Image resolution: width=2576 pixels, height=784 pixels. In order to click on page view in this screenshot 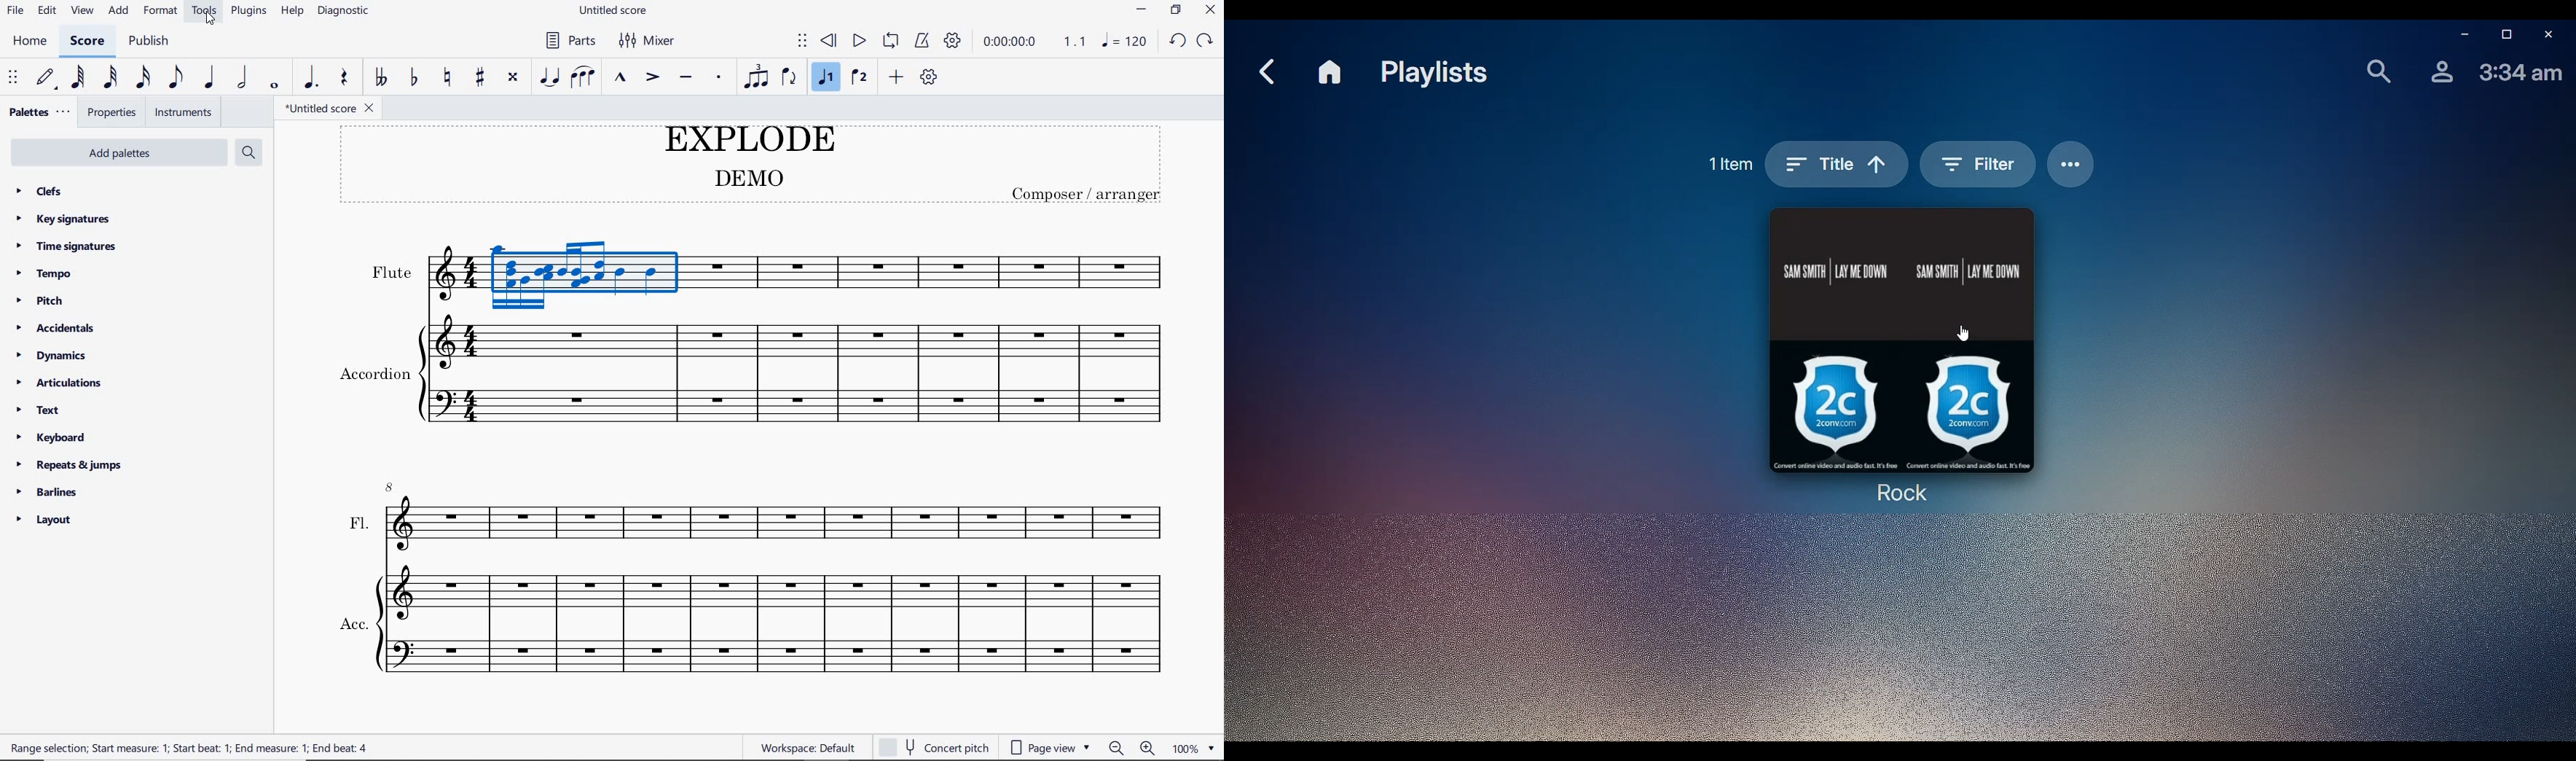, I will do `click(1052, 745)`.